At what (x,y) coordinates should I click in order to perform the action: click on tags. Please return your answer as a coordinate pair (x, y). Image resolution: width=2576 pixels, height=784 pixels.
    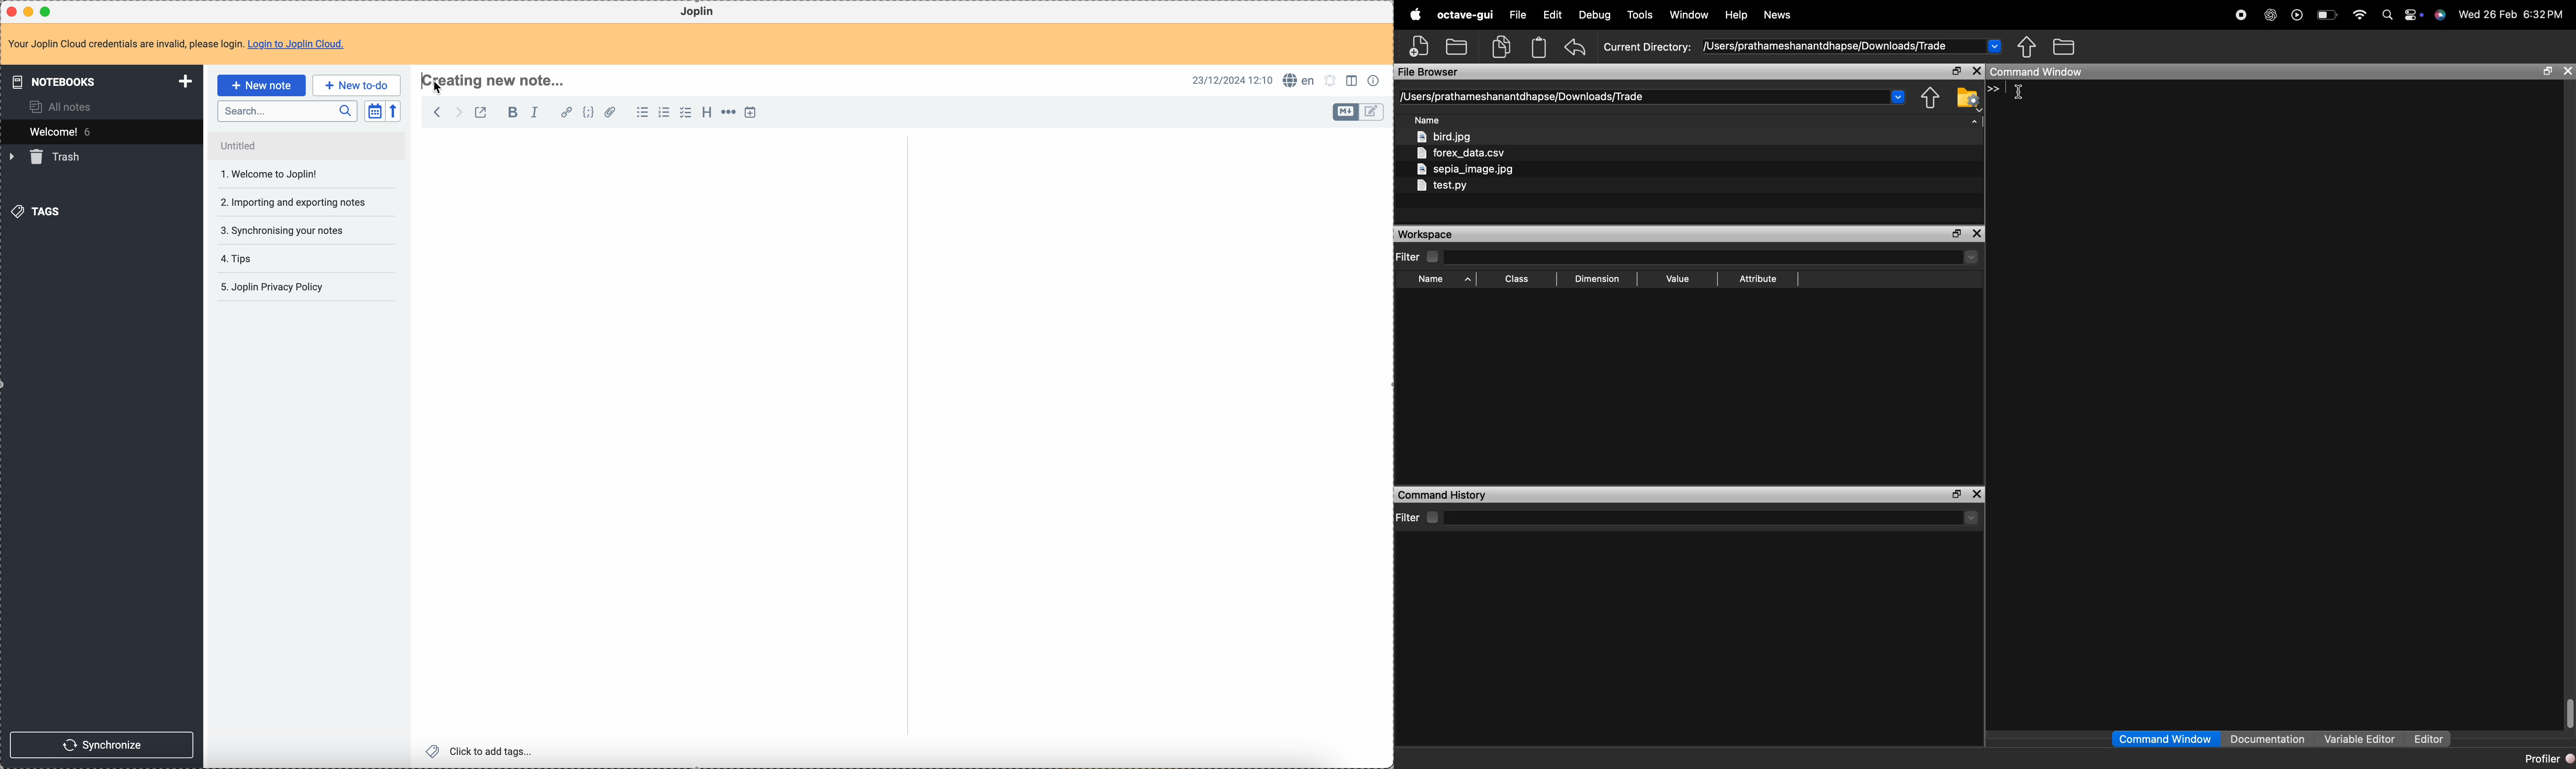
    Looking at the image, I should click on (39, 211).